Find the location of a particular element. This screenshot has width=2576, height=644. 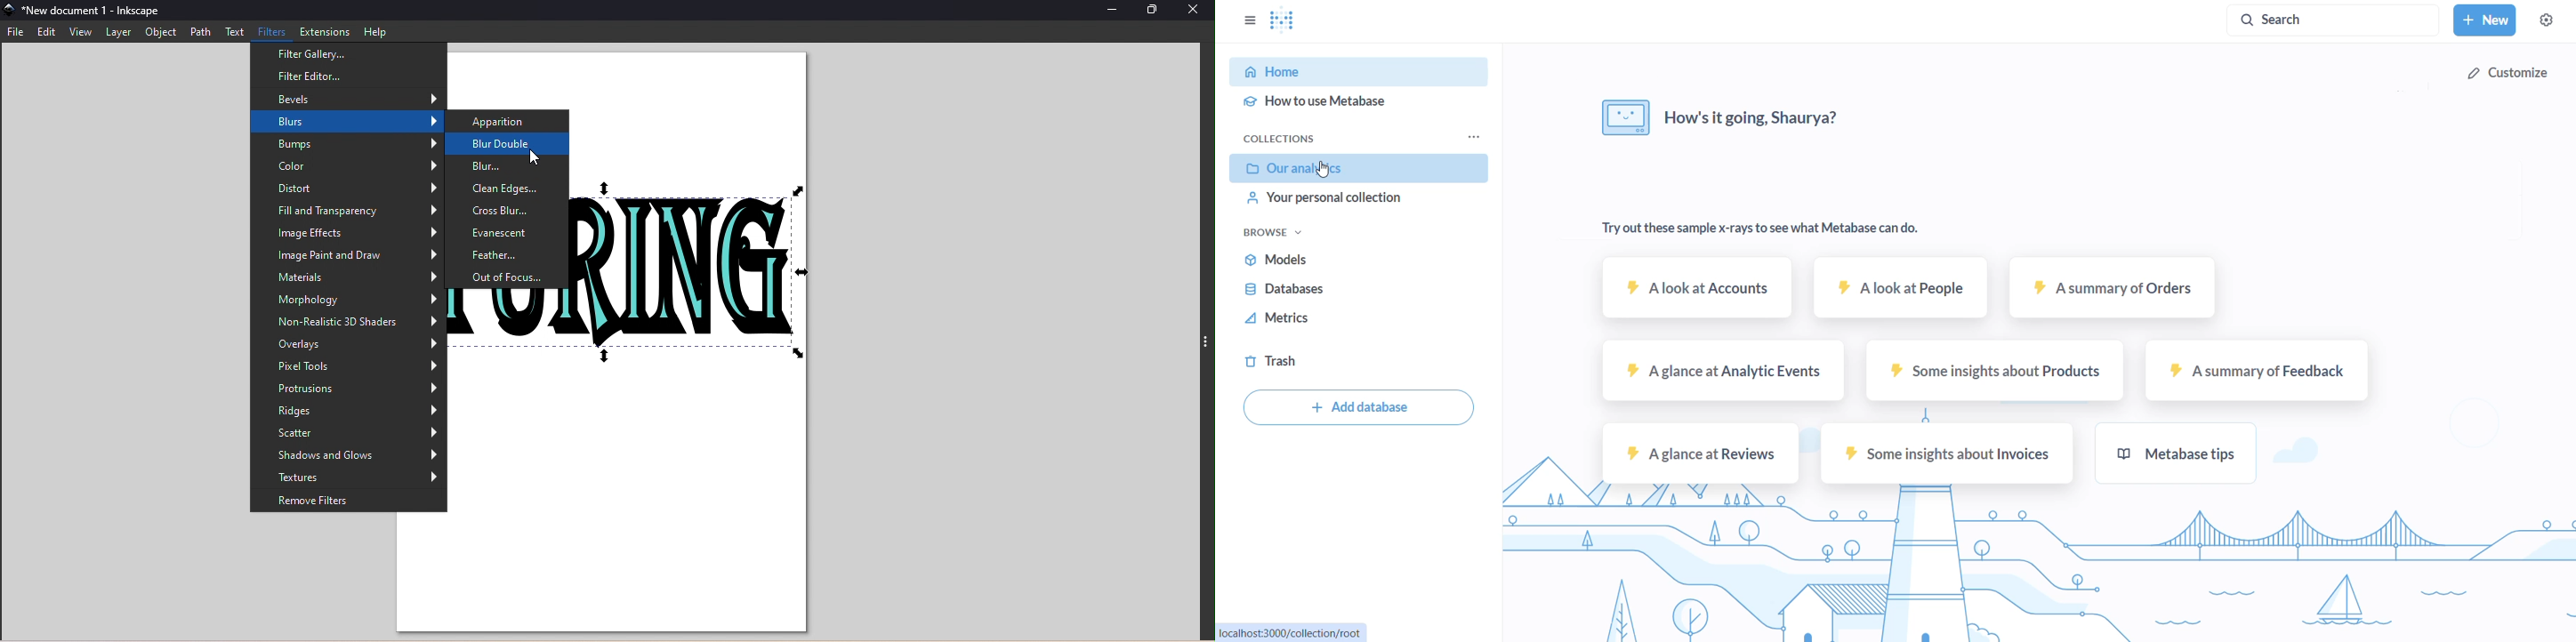

View is located at coordinates (81, 32).